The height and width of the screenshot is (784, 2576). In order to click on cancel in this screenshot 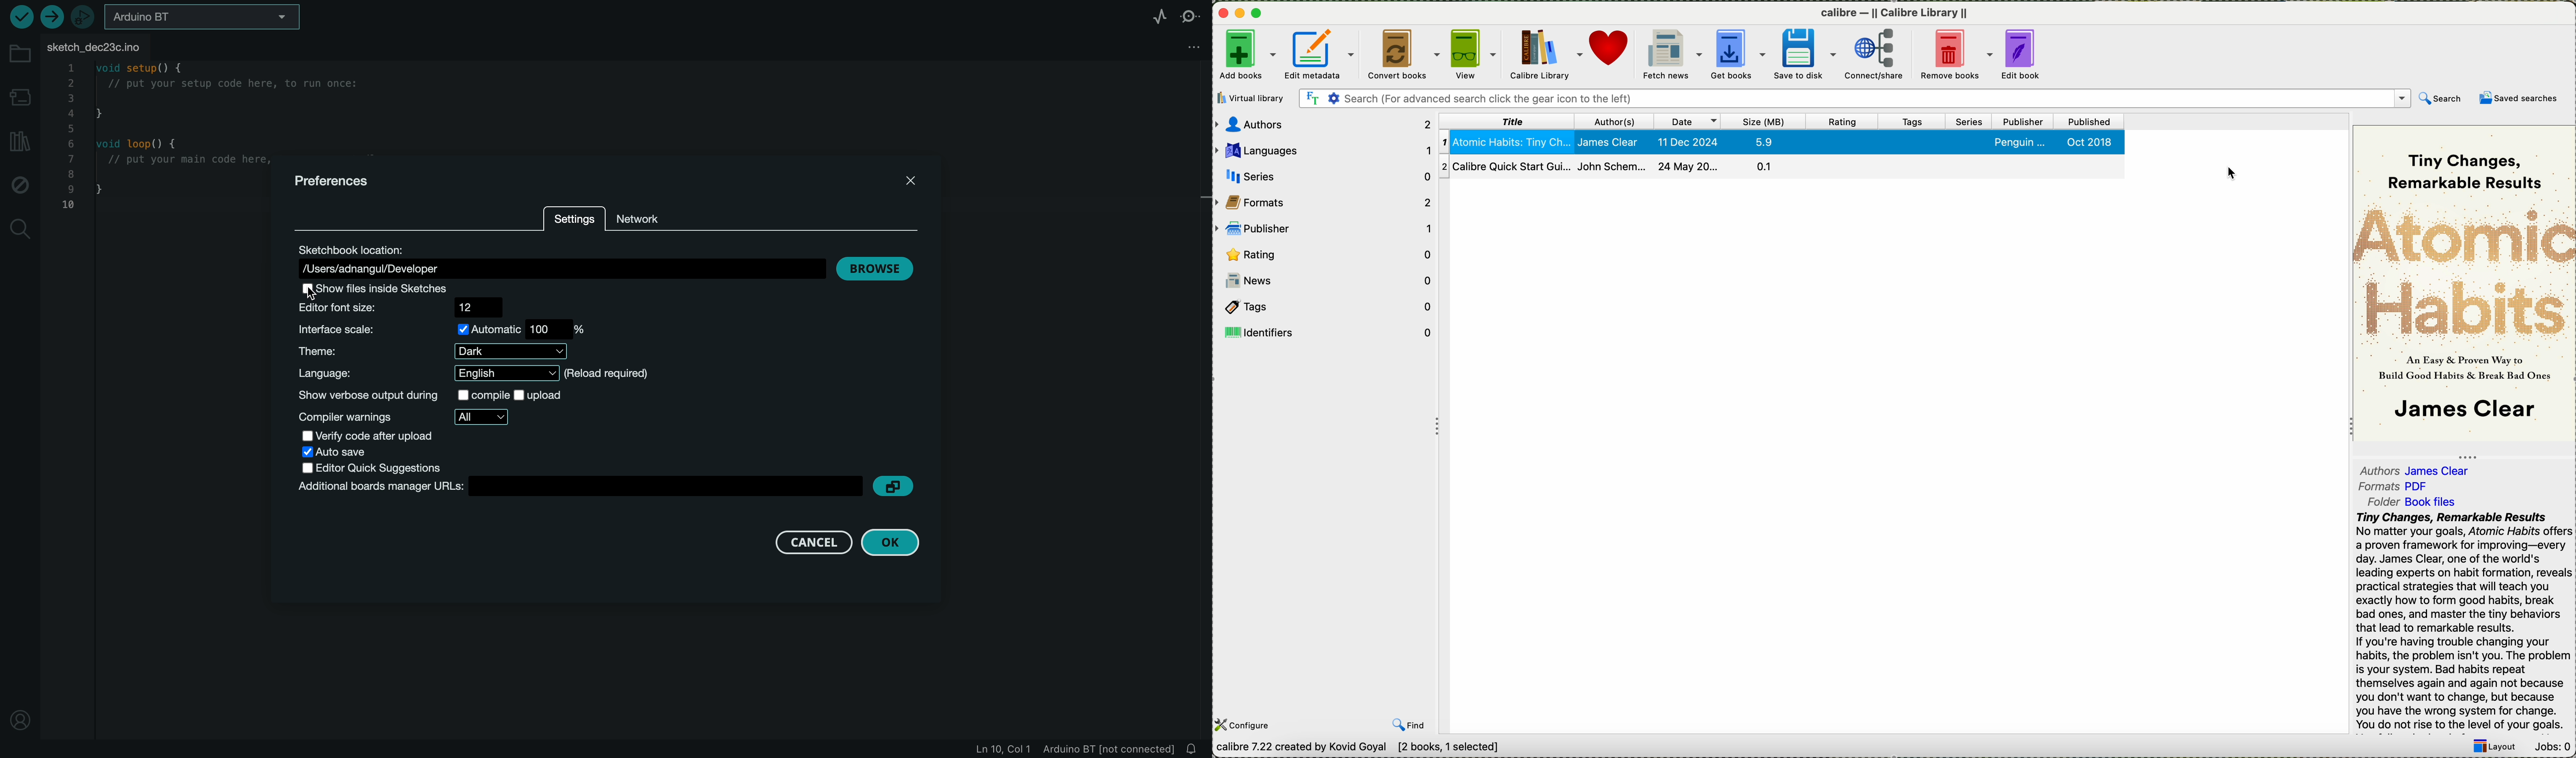, I will do `click(805, 541)`.